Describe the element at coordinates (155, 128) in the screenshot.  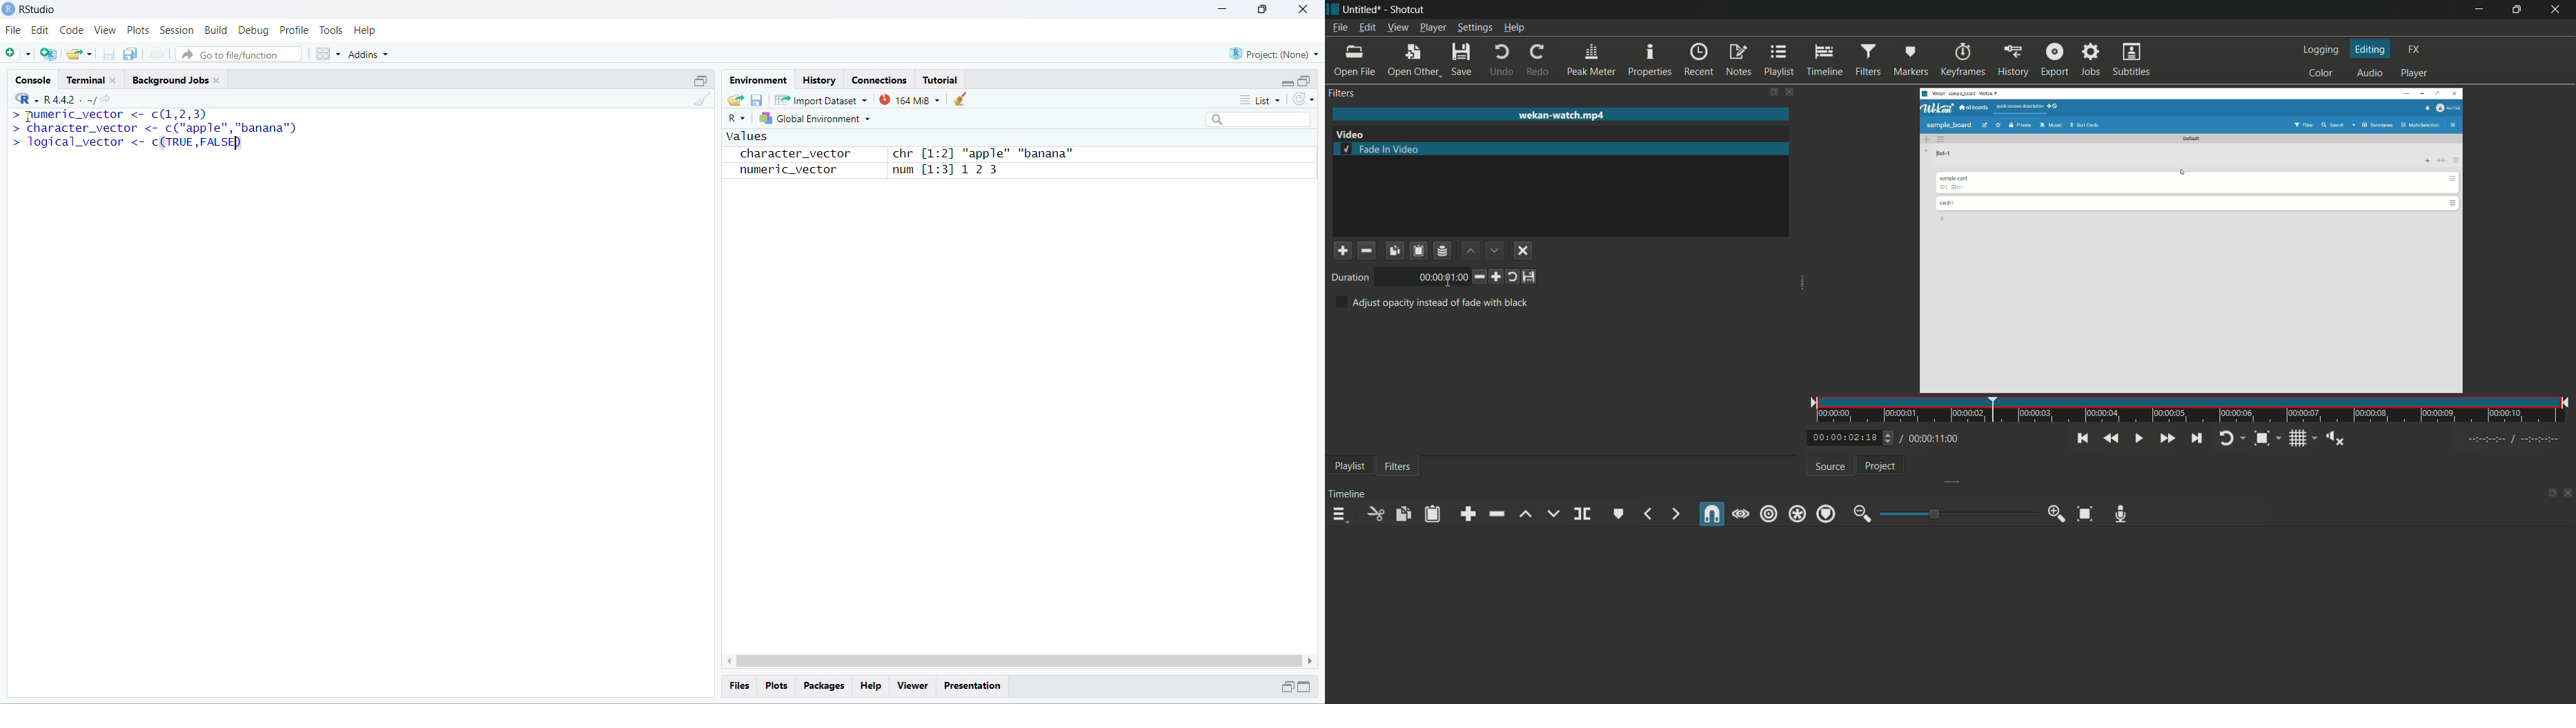
I see `‘character_vector <- c("apple","banana")` at that location.